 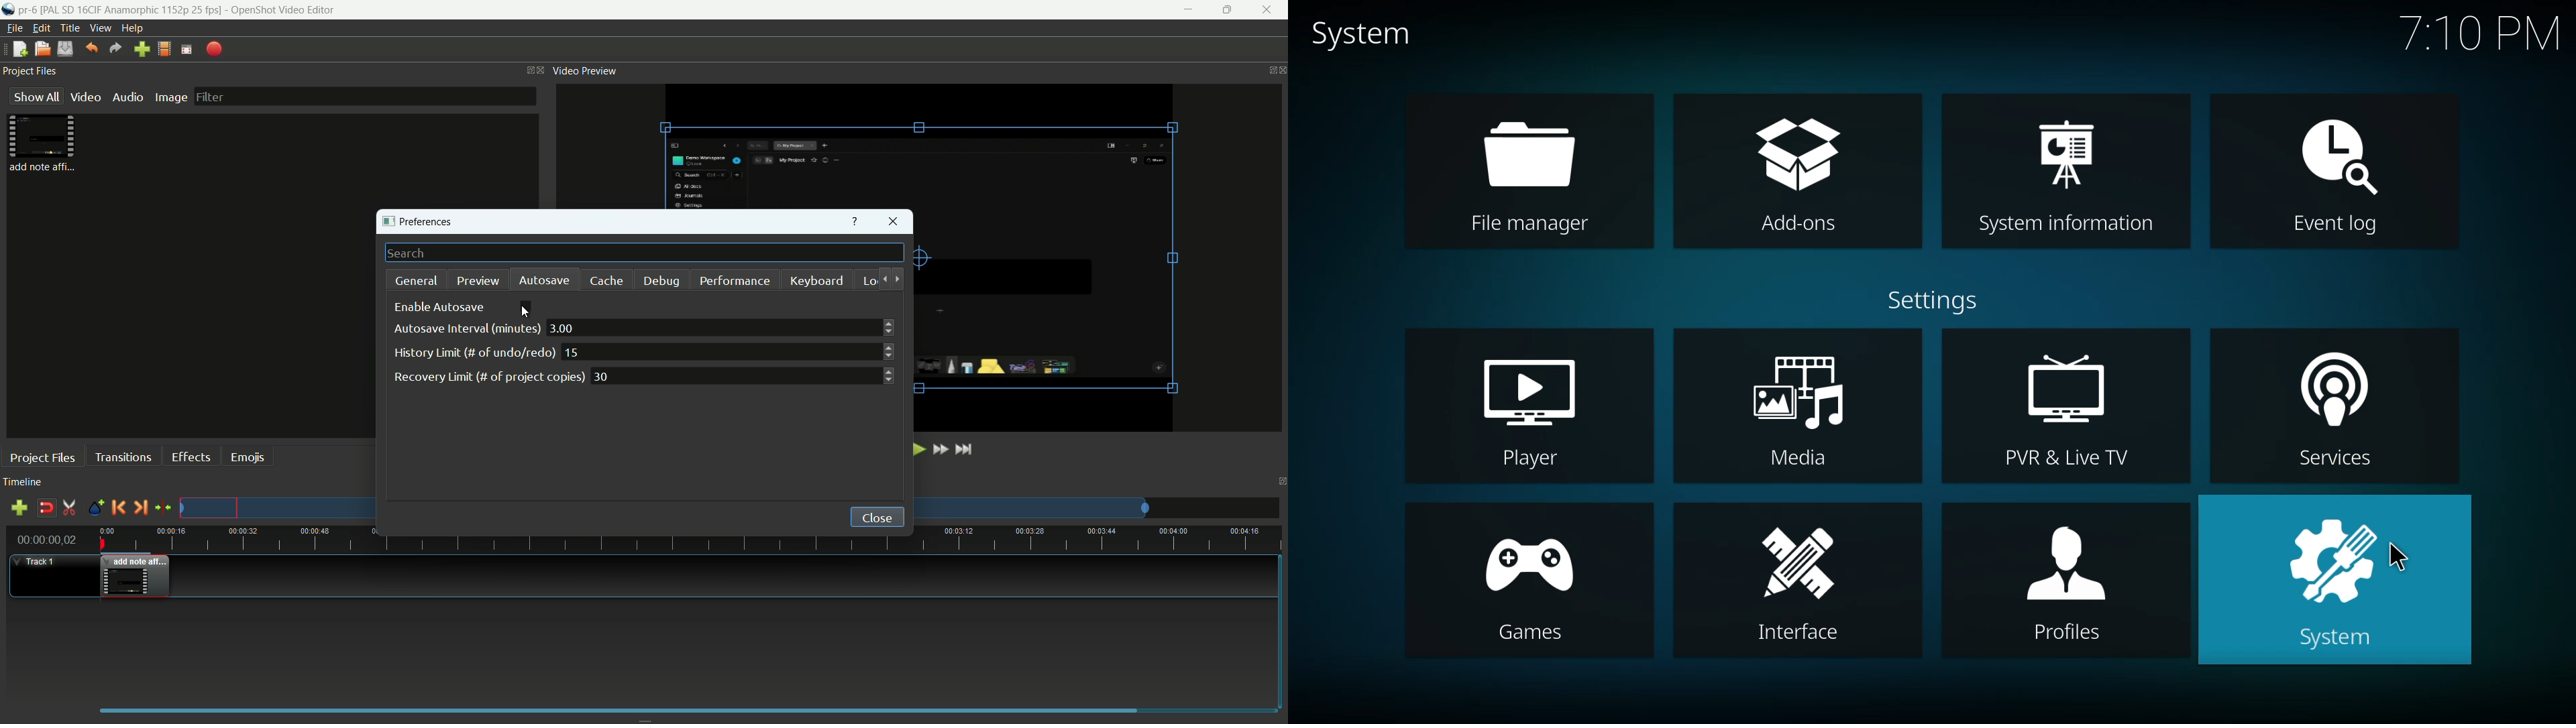 What do you see at coordinates (967, 449) in the screenshot?
I see `jump to end` at bounding box center [967, 449].